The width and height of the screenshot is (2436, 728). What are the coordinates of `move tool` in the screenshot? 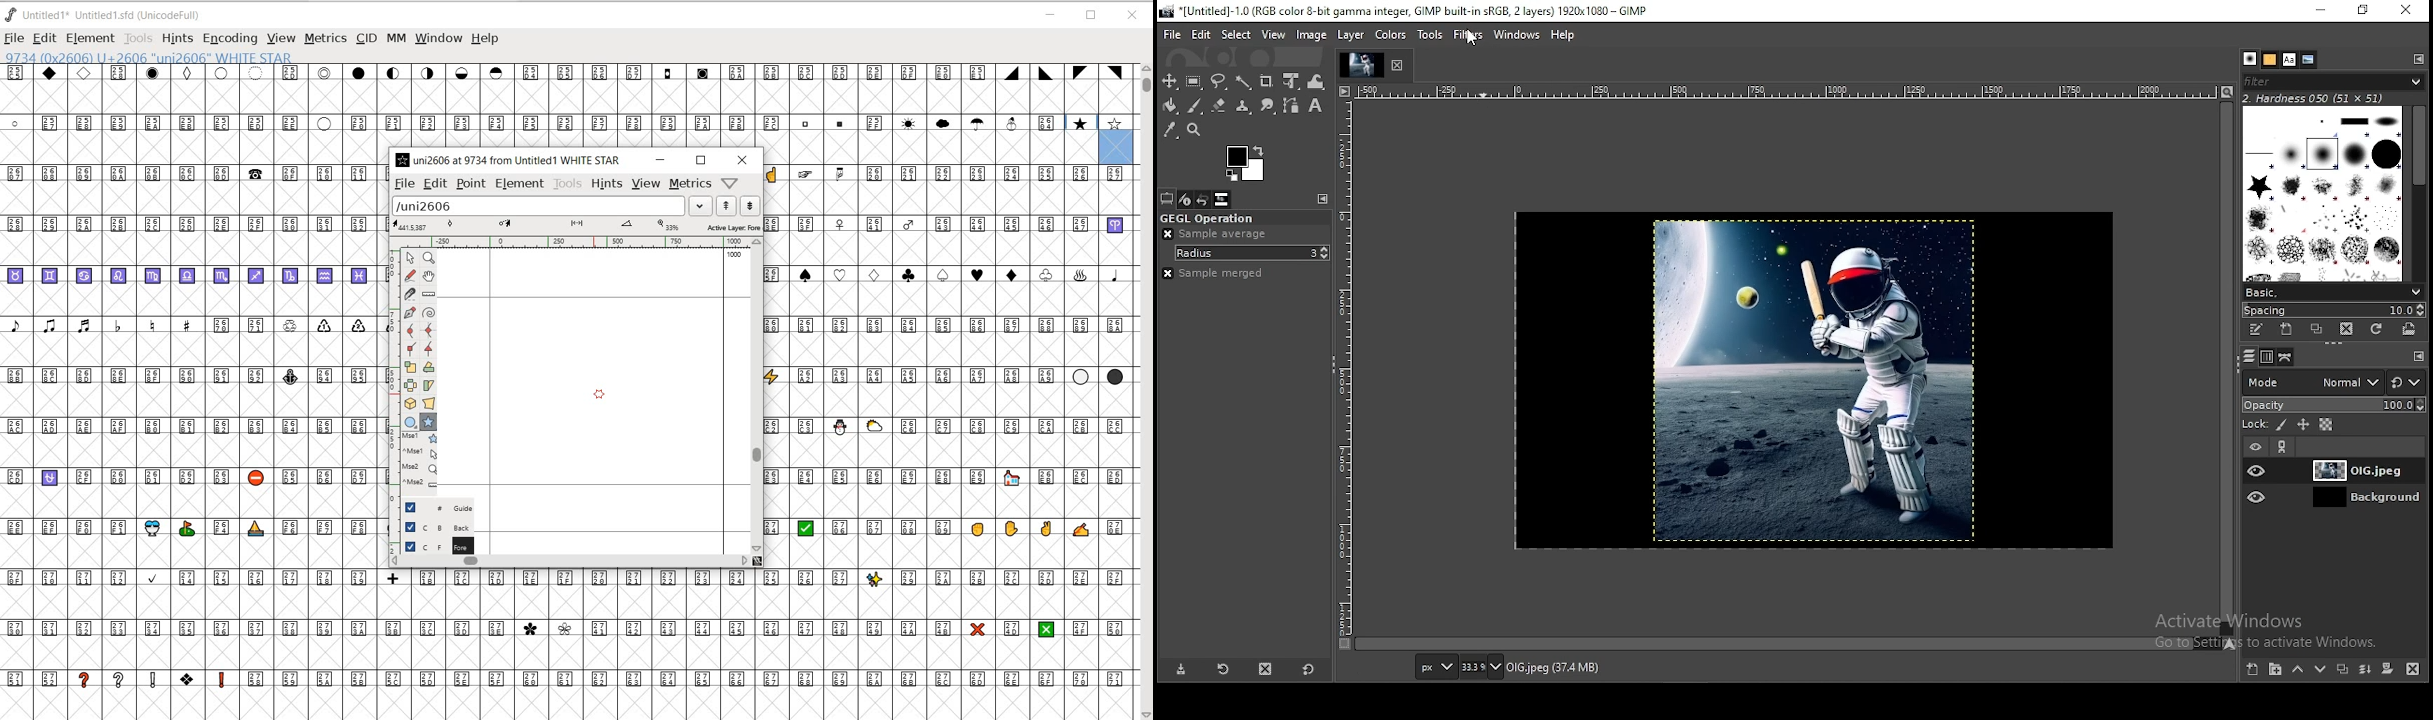 It's located at (1171, 82).